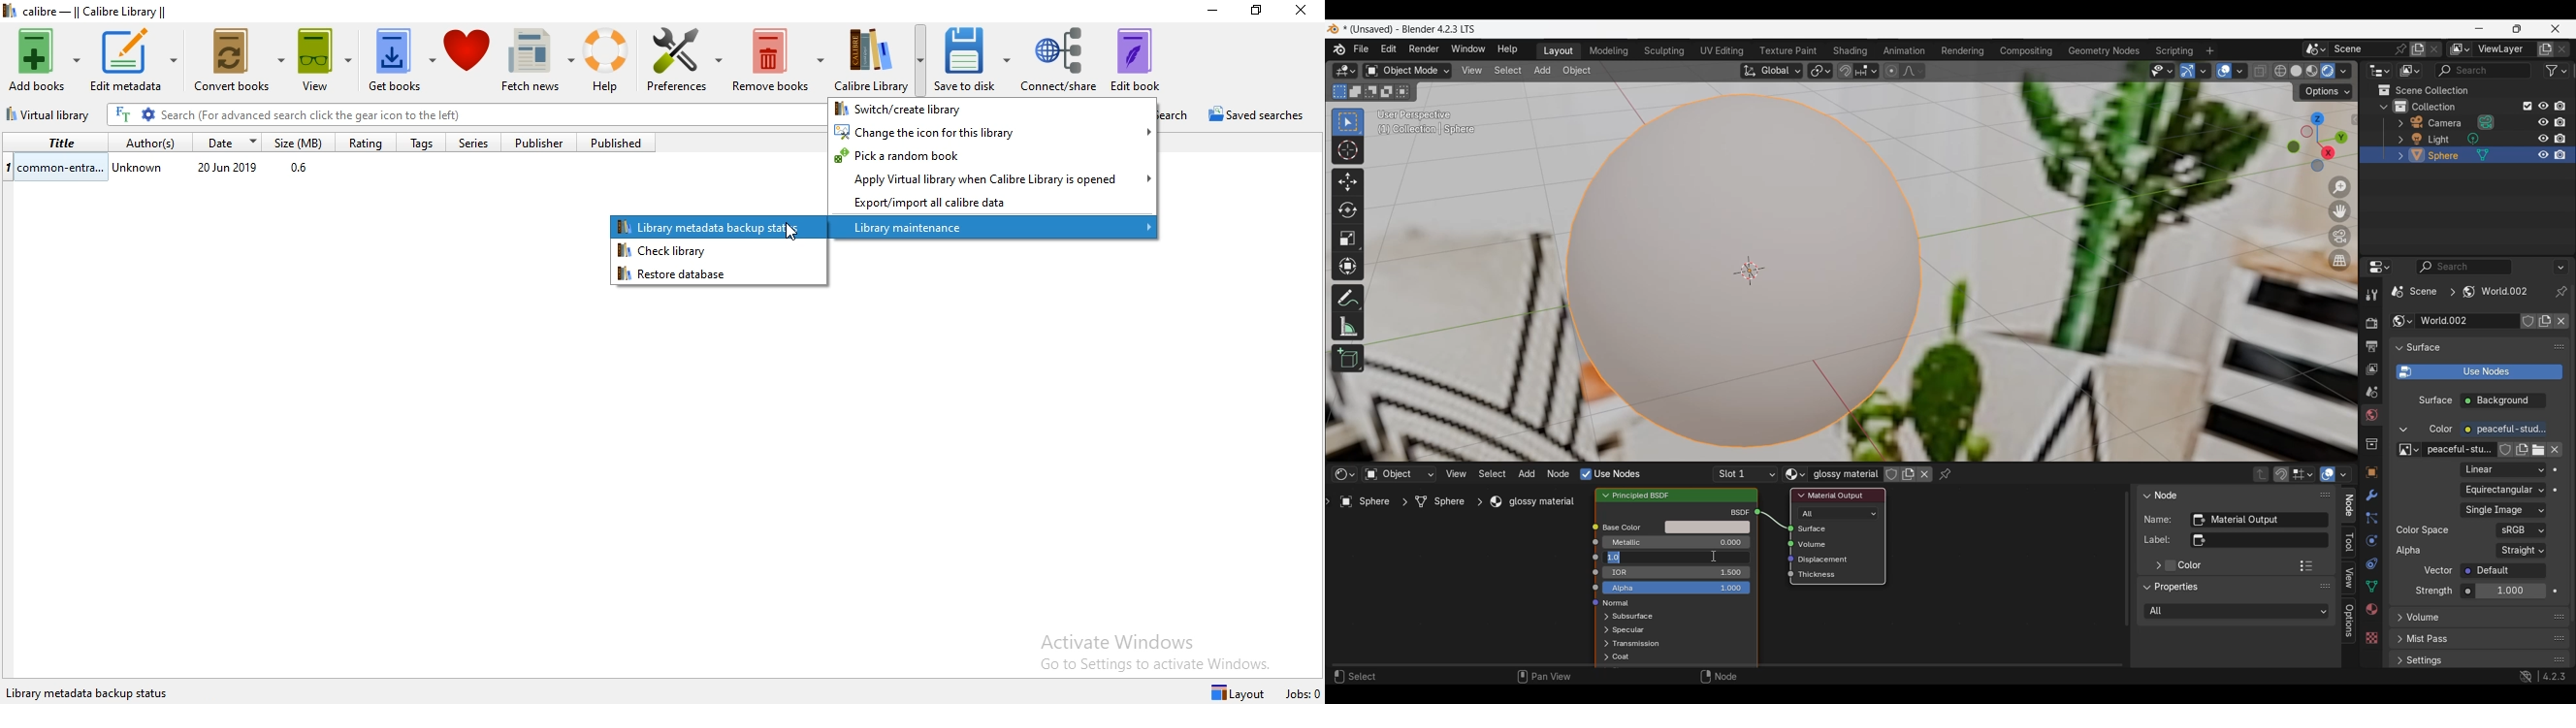 This screenshot has height=728, width=2576. Describe the element at coordinates (2163, 71) in the screenshot. I see `Selectability and visibility options` at that location.